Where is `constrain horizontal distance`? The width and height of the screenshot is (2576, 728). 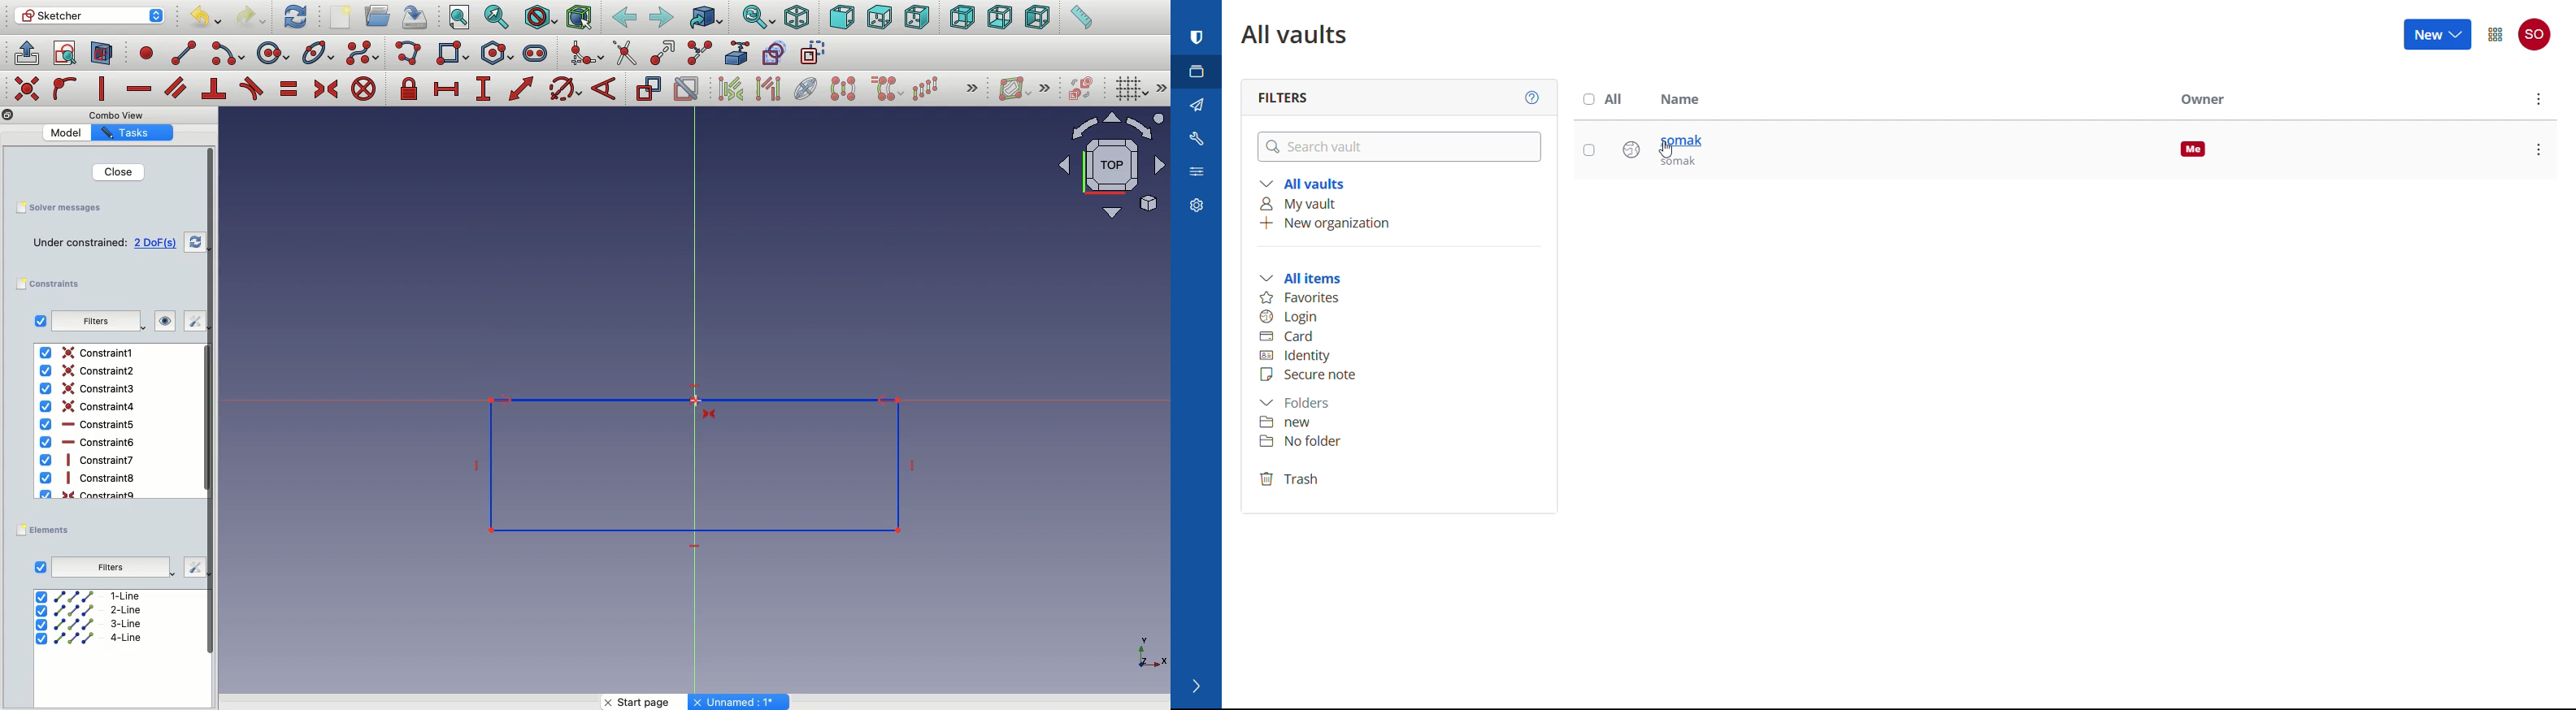
constrain horizontal distance is located at coordinates (447, 88).